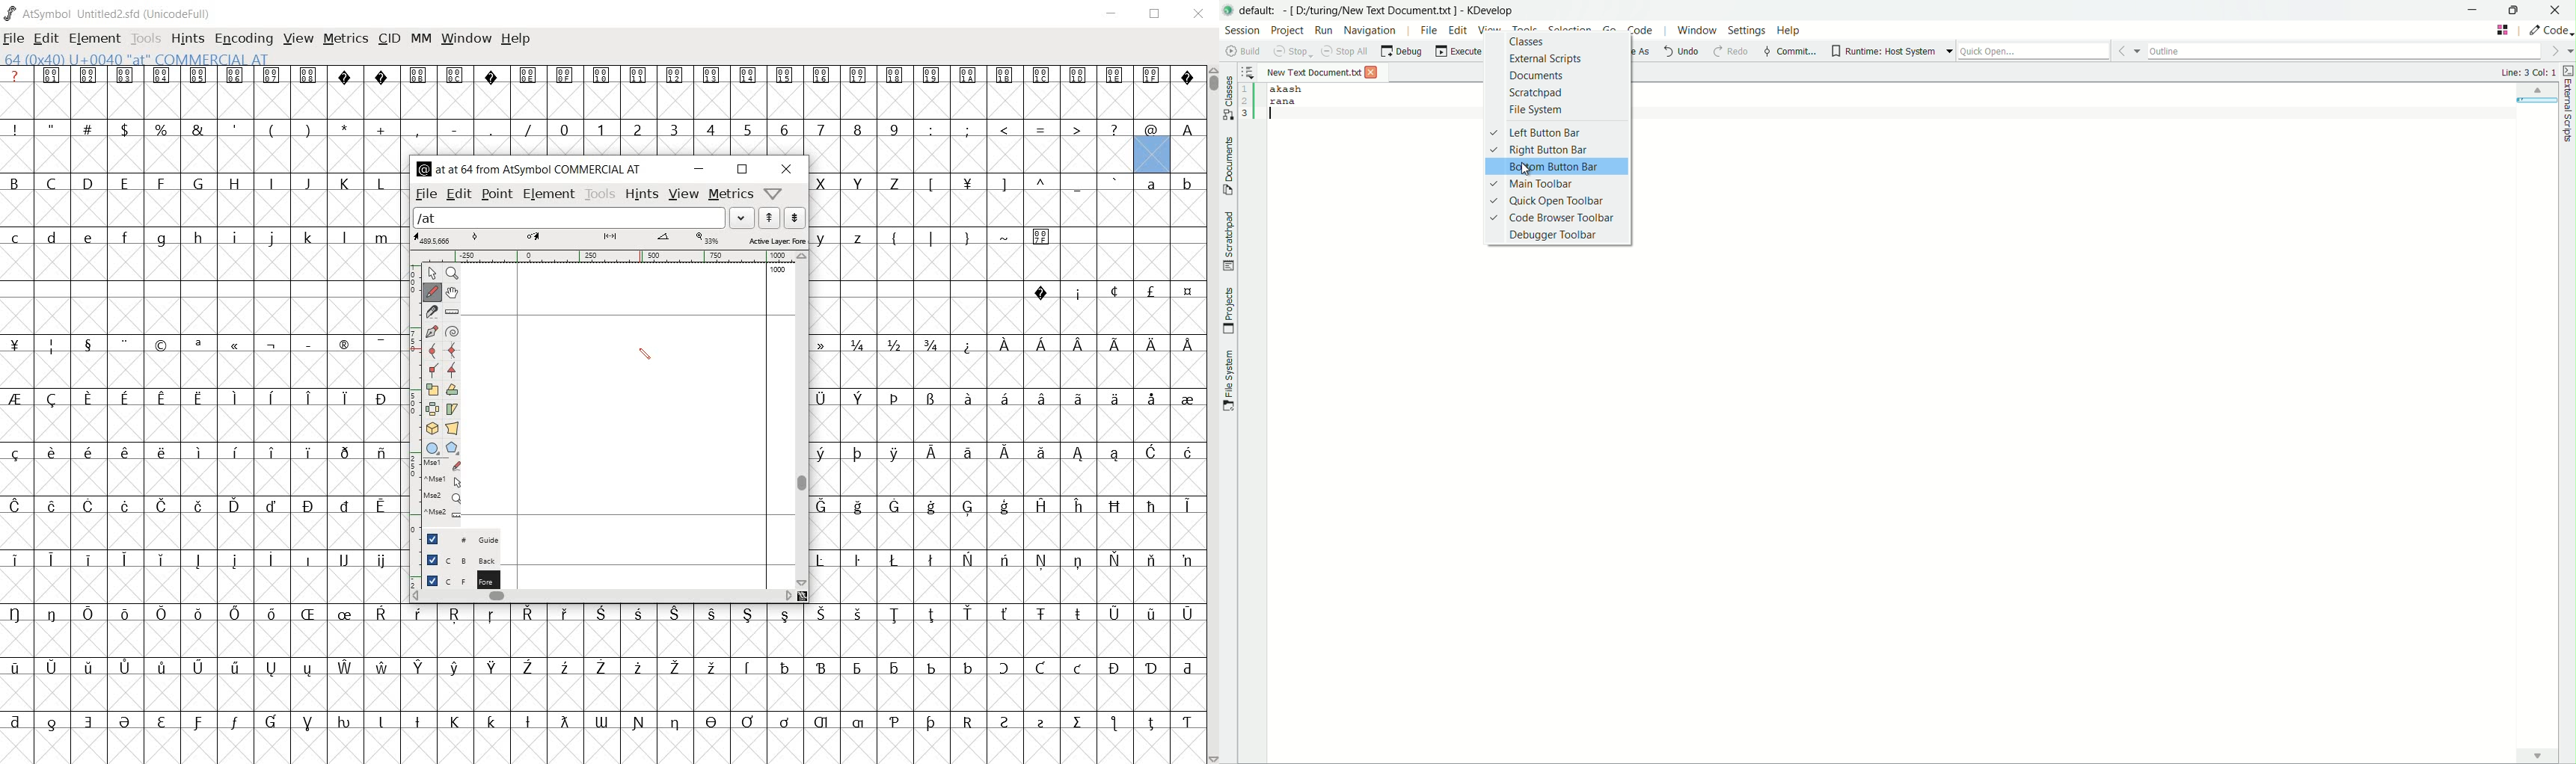 The width and height of the screenshot is (2576, 784). I want to click on new text document, so click(1313, 71).